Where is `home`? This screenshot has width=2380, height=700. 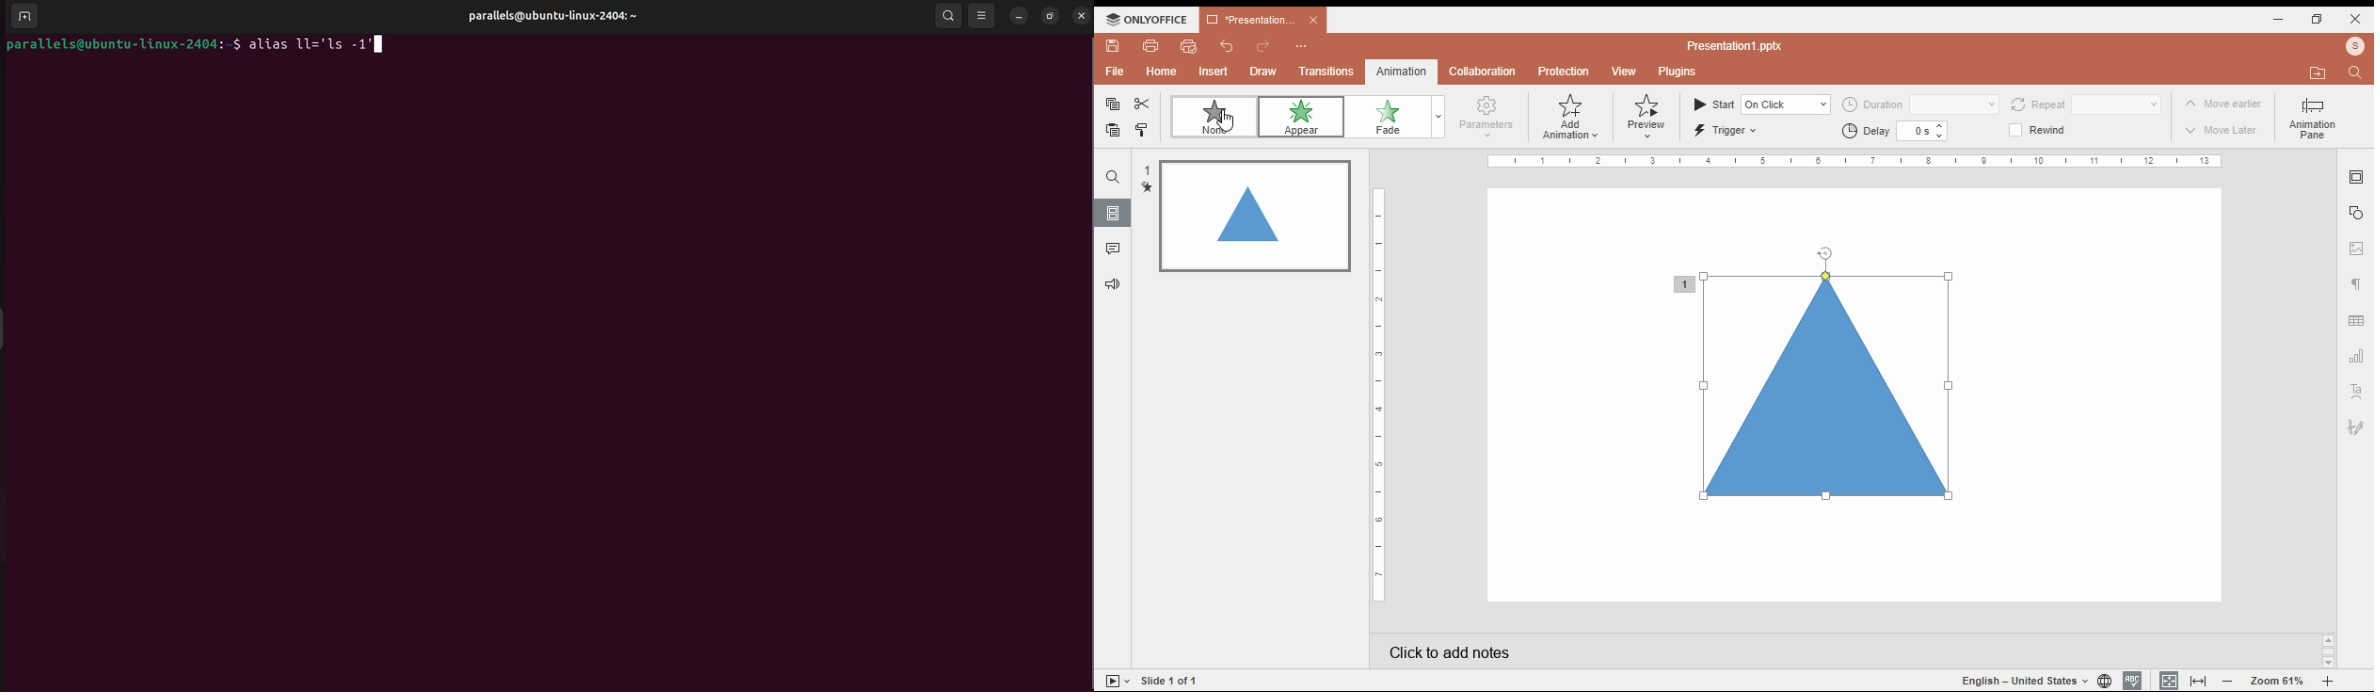
home is located at coordinates (1162, 72).